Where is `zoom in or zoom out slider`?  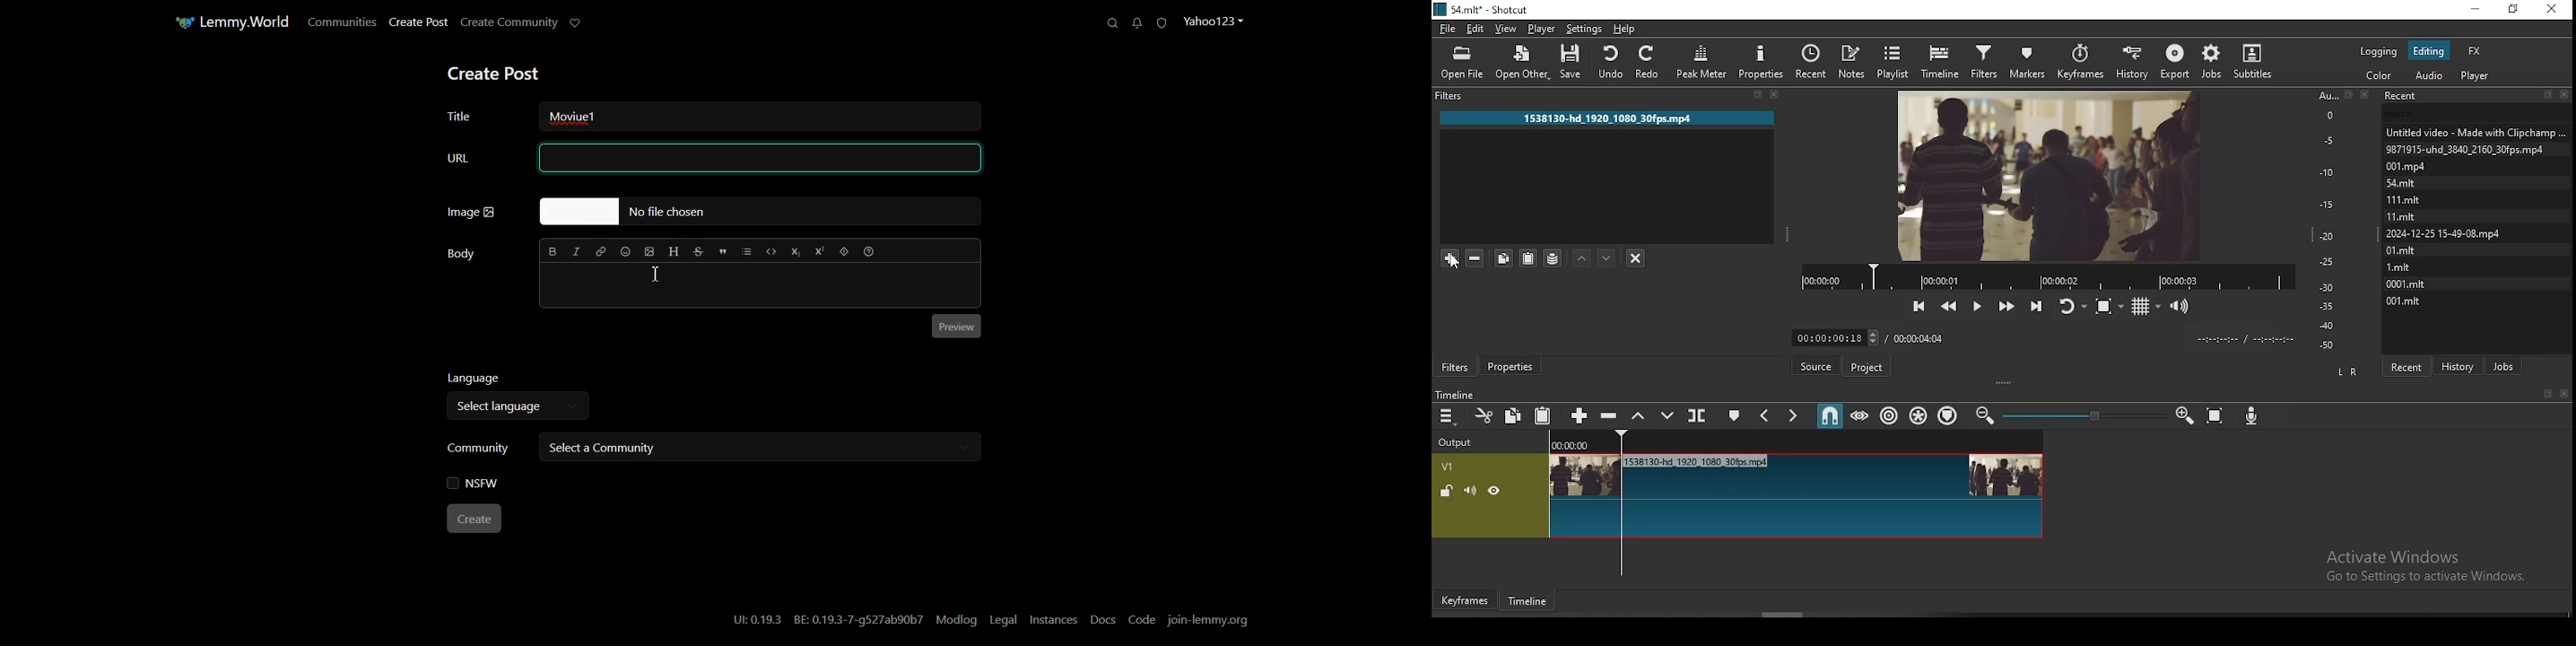 zoom in or zoom out slider is located at coordinates (2081, 415).